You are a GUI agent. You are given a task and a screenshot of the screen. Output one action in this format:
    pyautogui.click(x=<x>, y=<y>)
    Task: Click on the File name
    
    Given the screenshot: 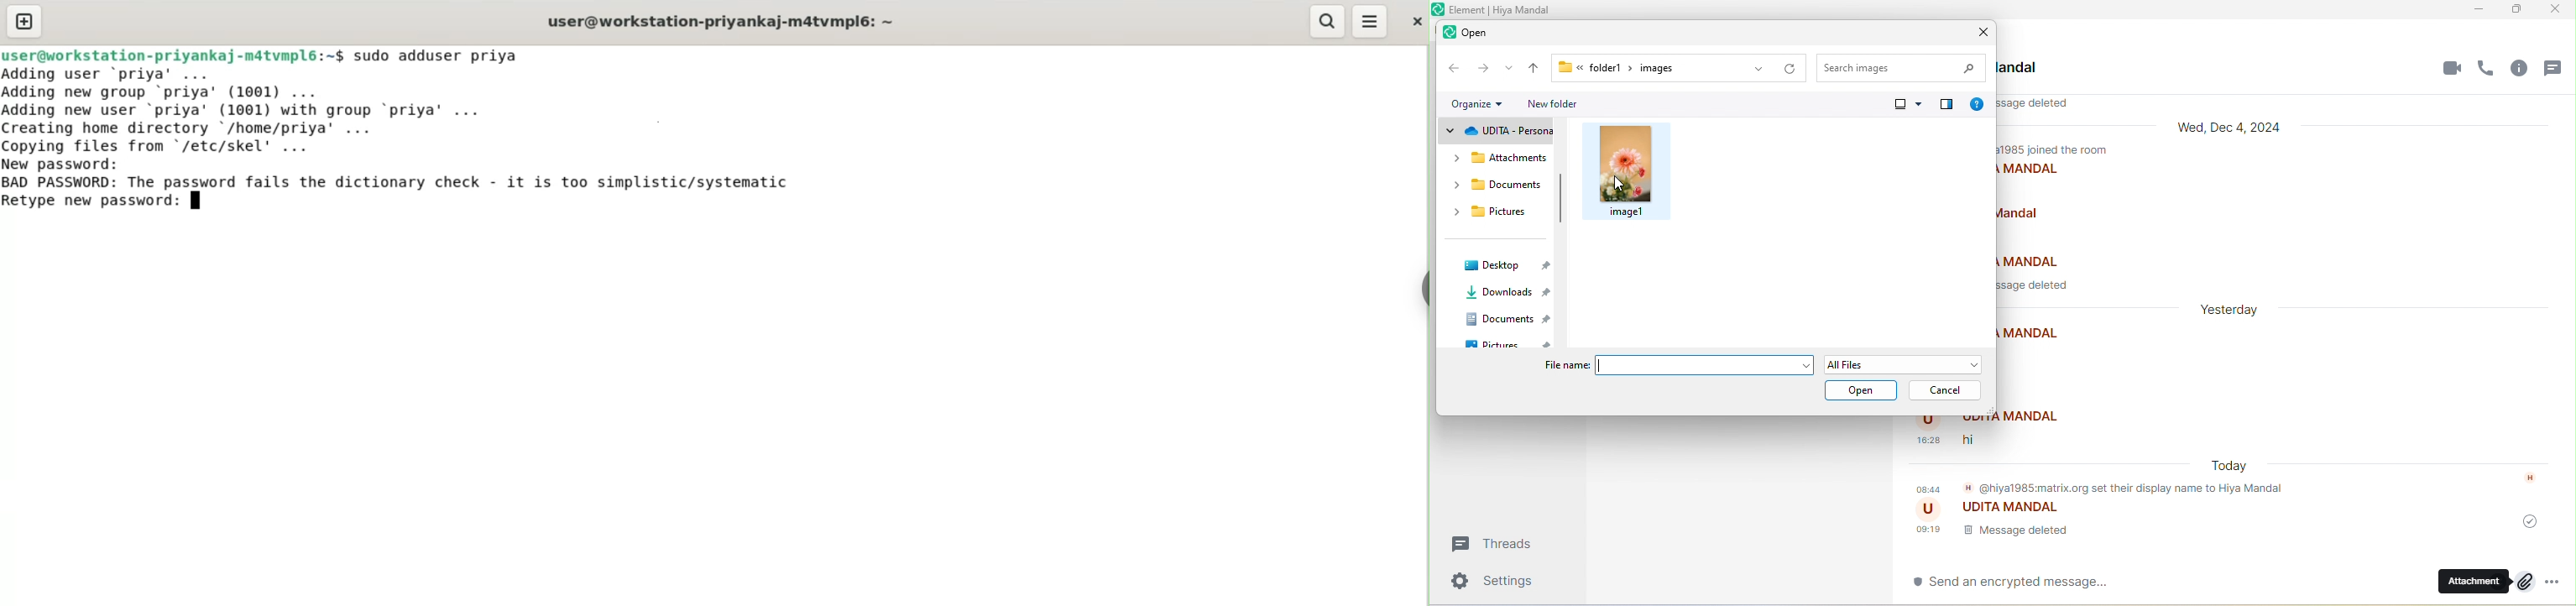 What is the action you would take?
    pyautogui.click(x=1566, y=366)
    